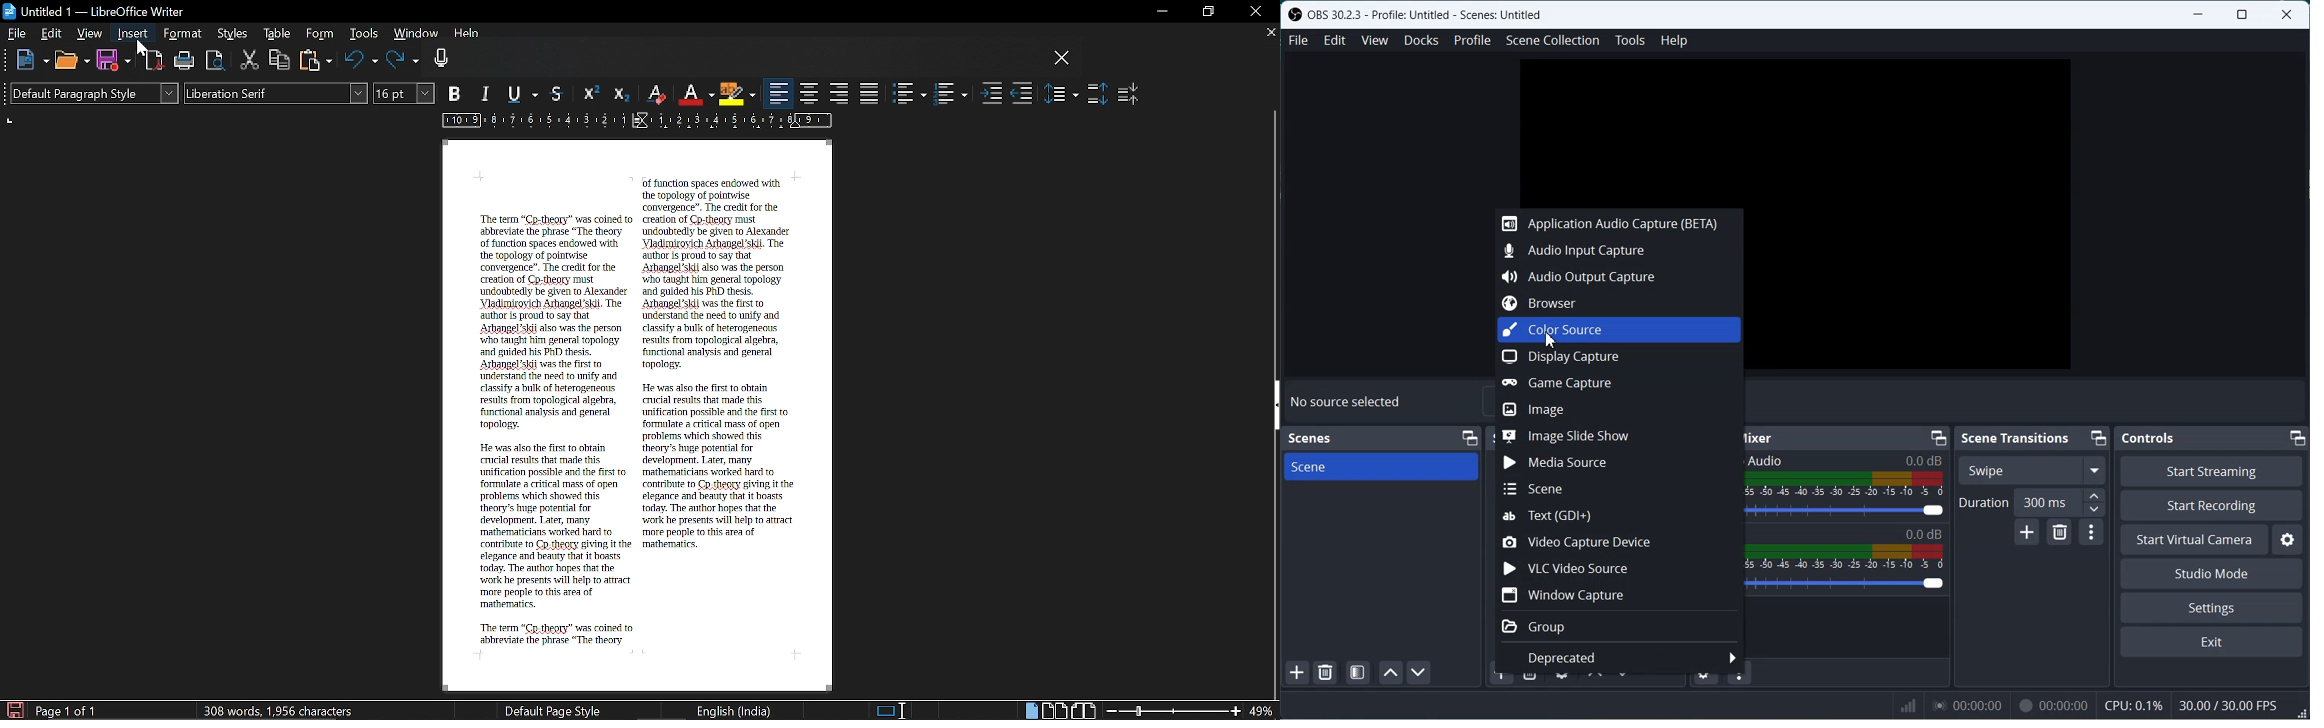  I want to click on Text size, so click(405, 93).